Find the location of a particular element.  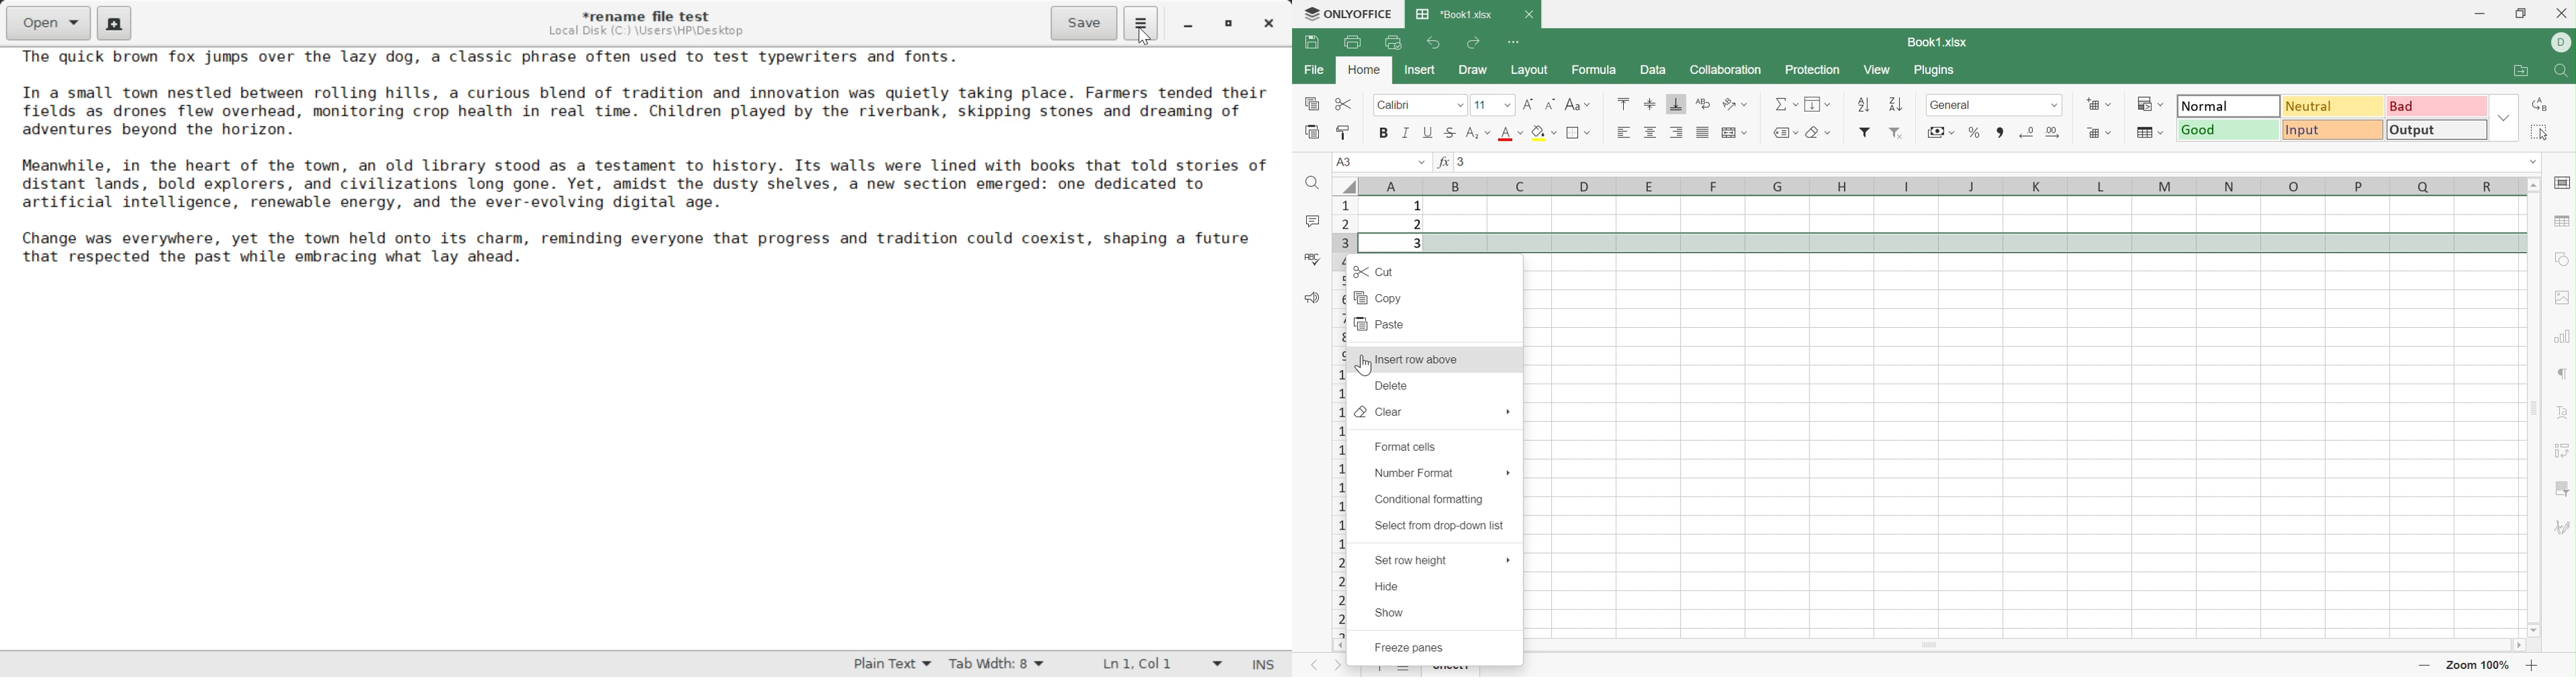

ONLYOFFICE is located at coordinates (1346, 12).